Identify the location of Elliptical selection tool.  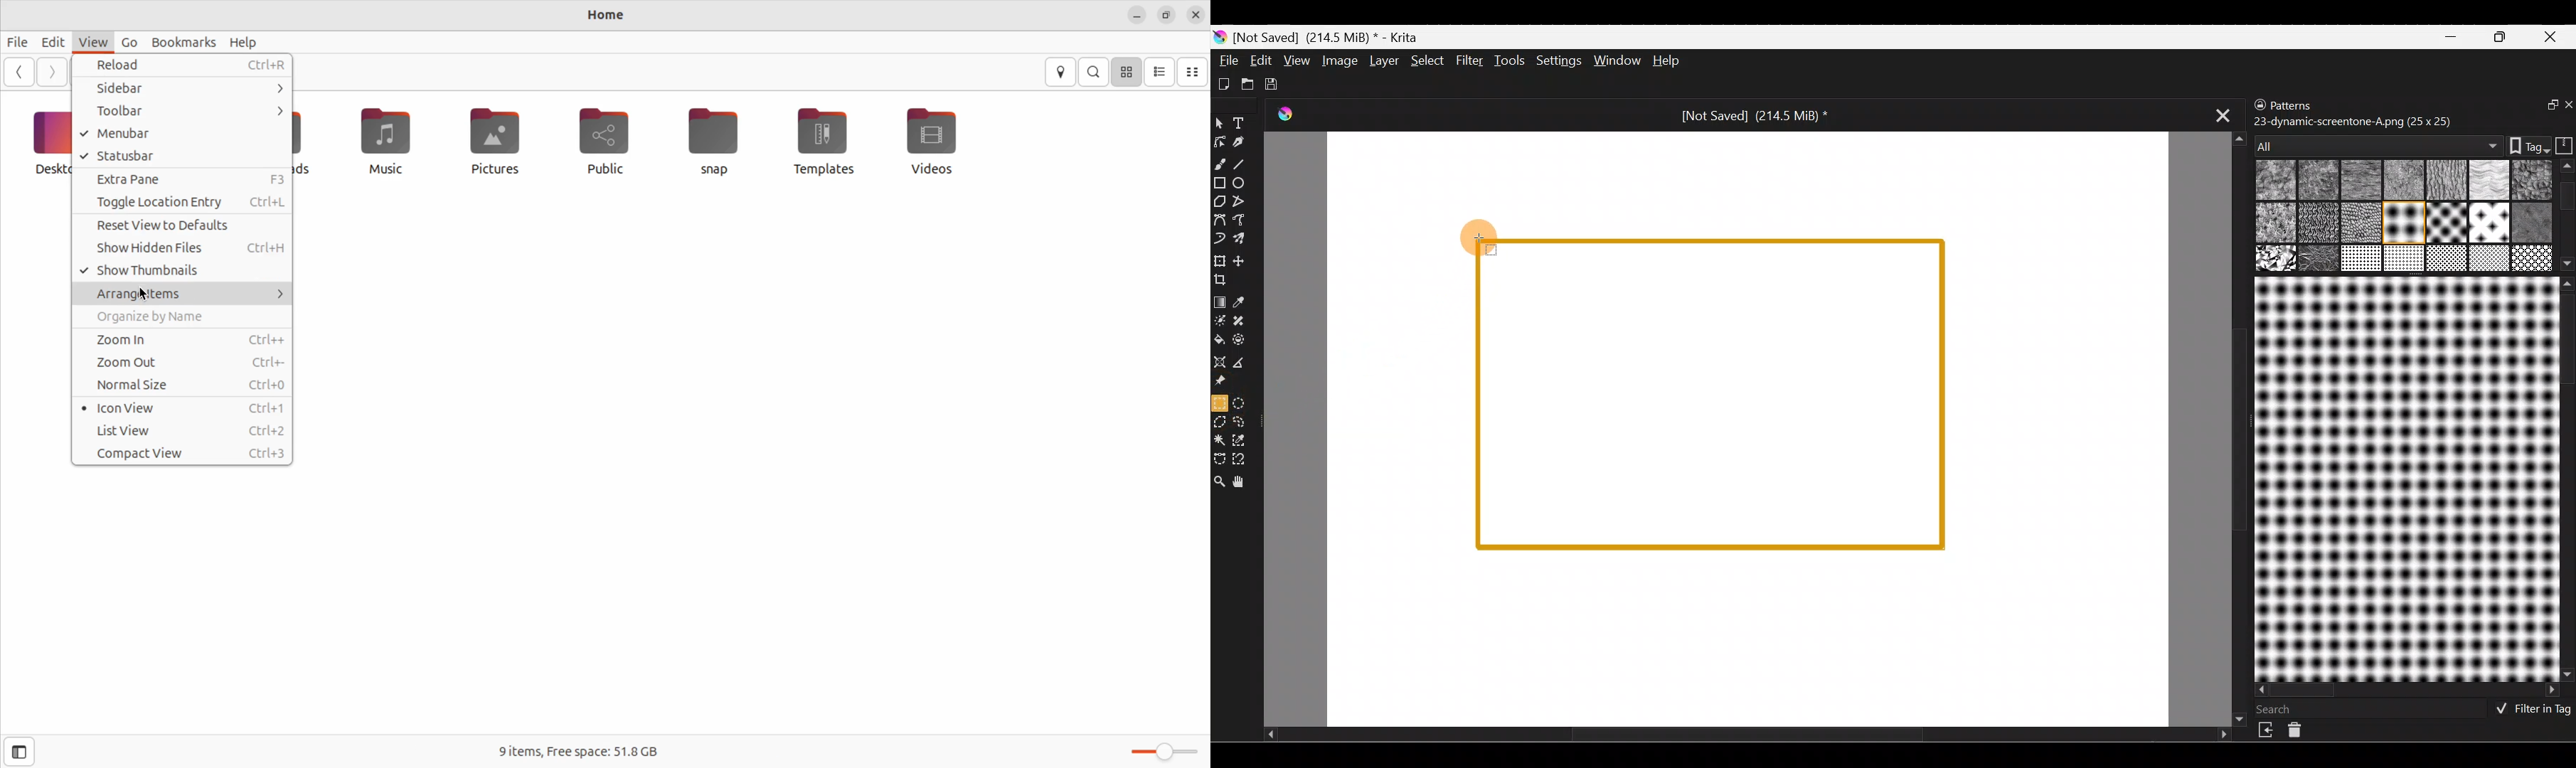
(1243, 402).